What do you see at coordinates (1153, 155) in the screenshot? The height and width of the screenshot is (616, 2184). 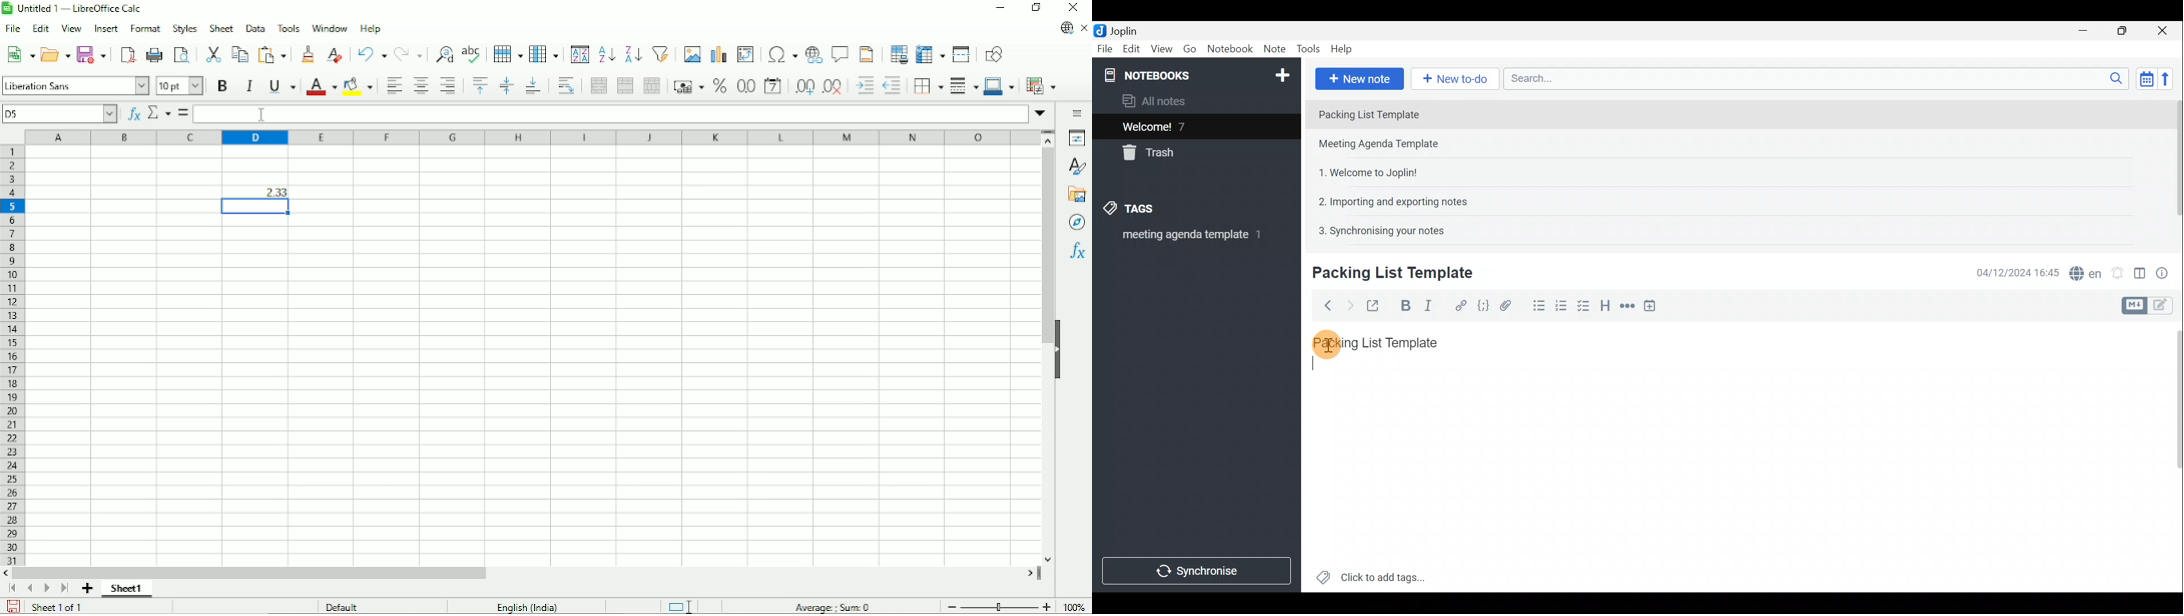 I see `Trash` at bounding box center [1153, 155].